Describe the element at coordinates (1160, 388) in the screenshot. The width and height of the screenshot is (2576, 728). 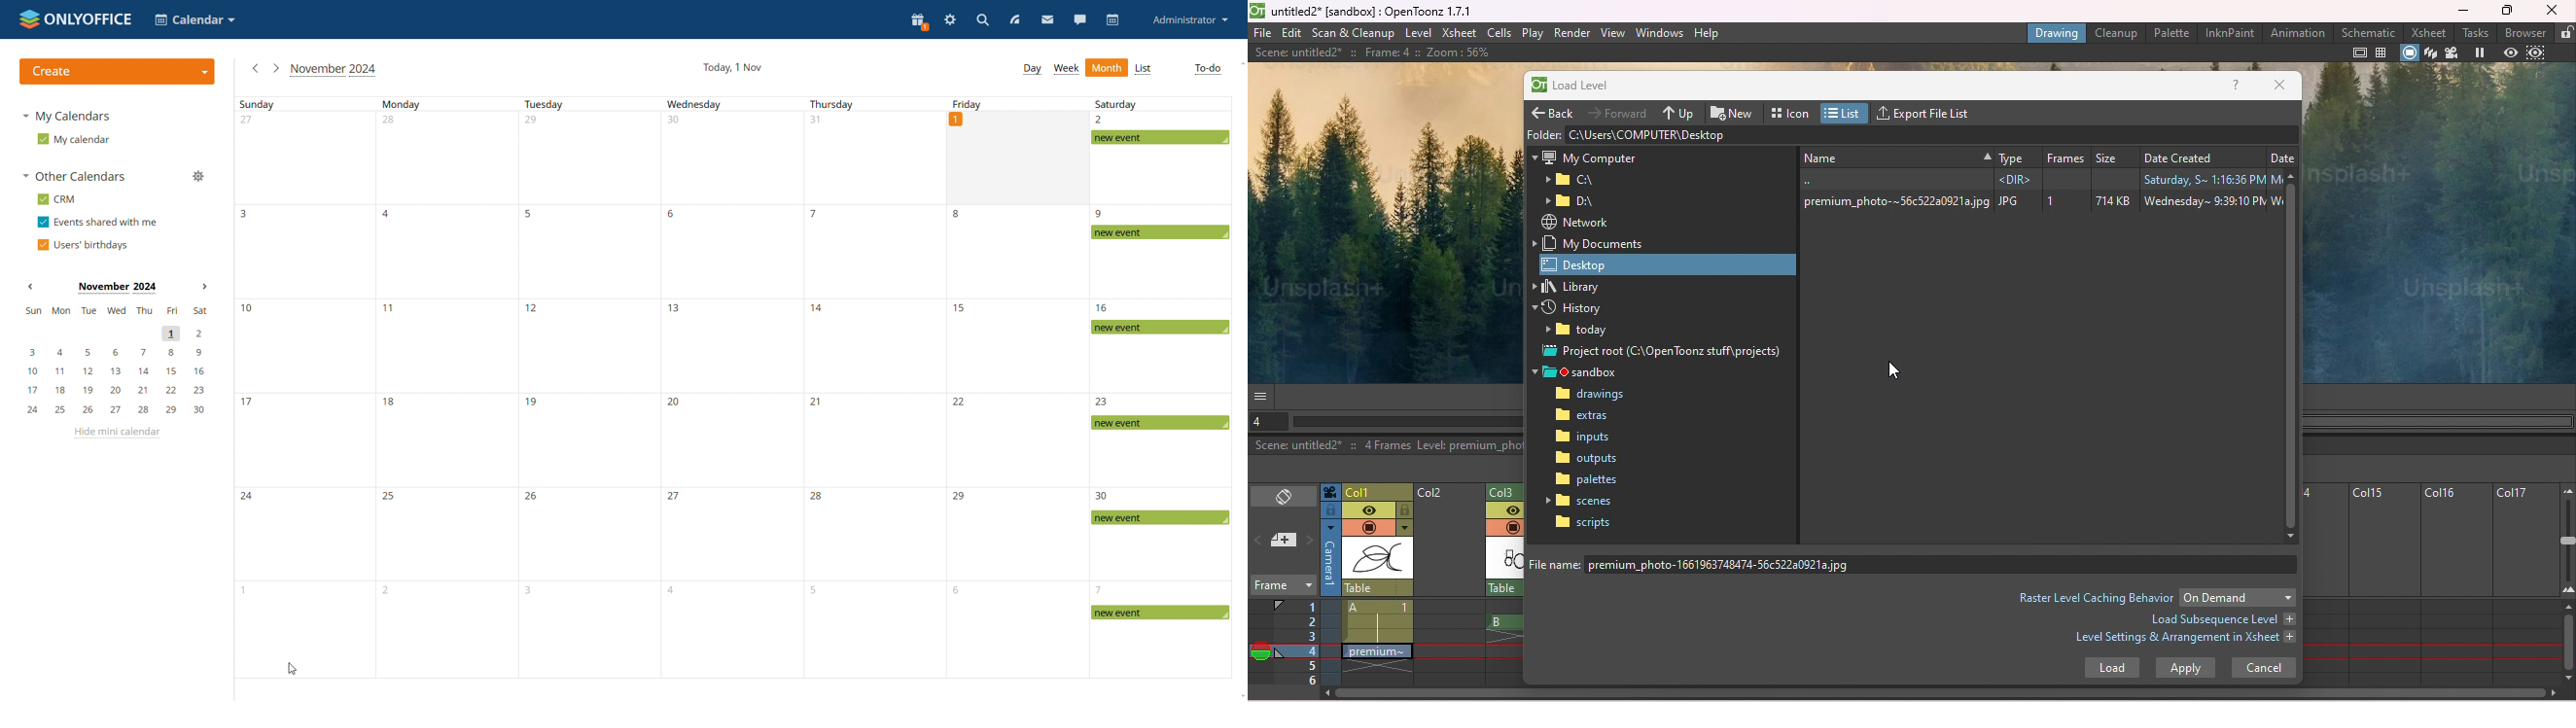
I see `weekly recurring event on saturdays` at that location.